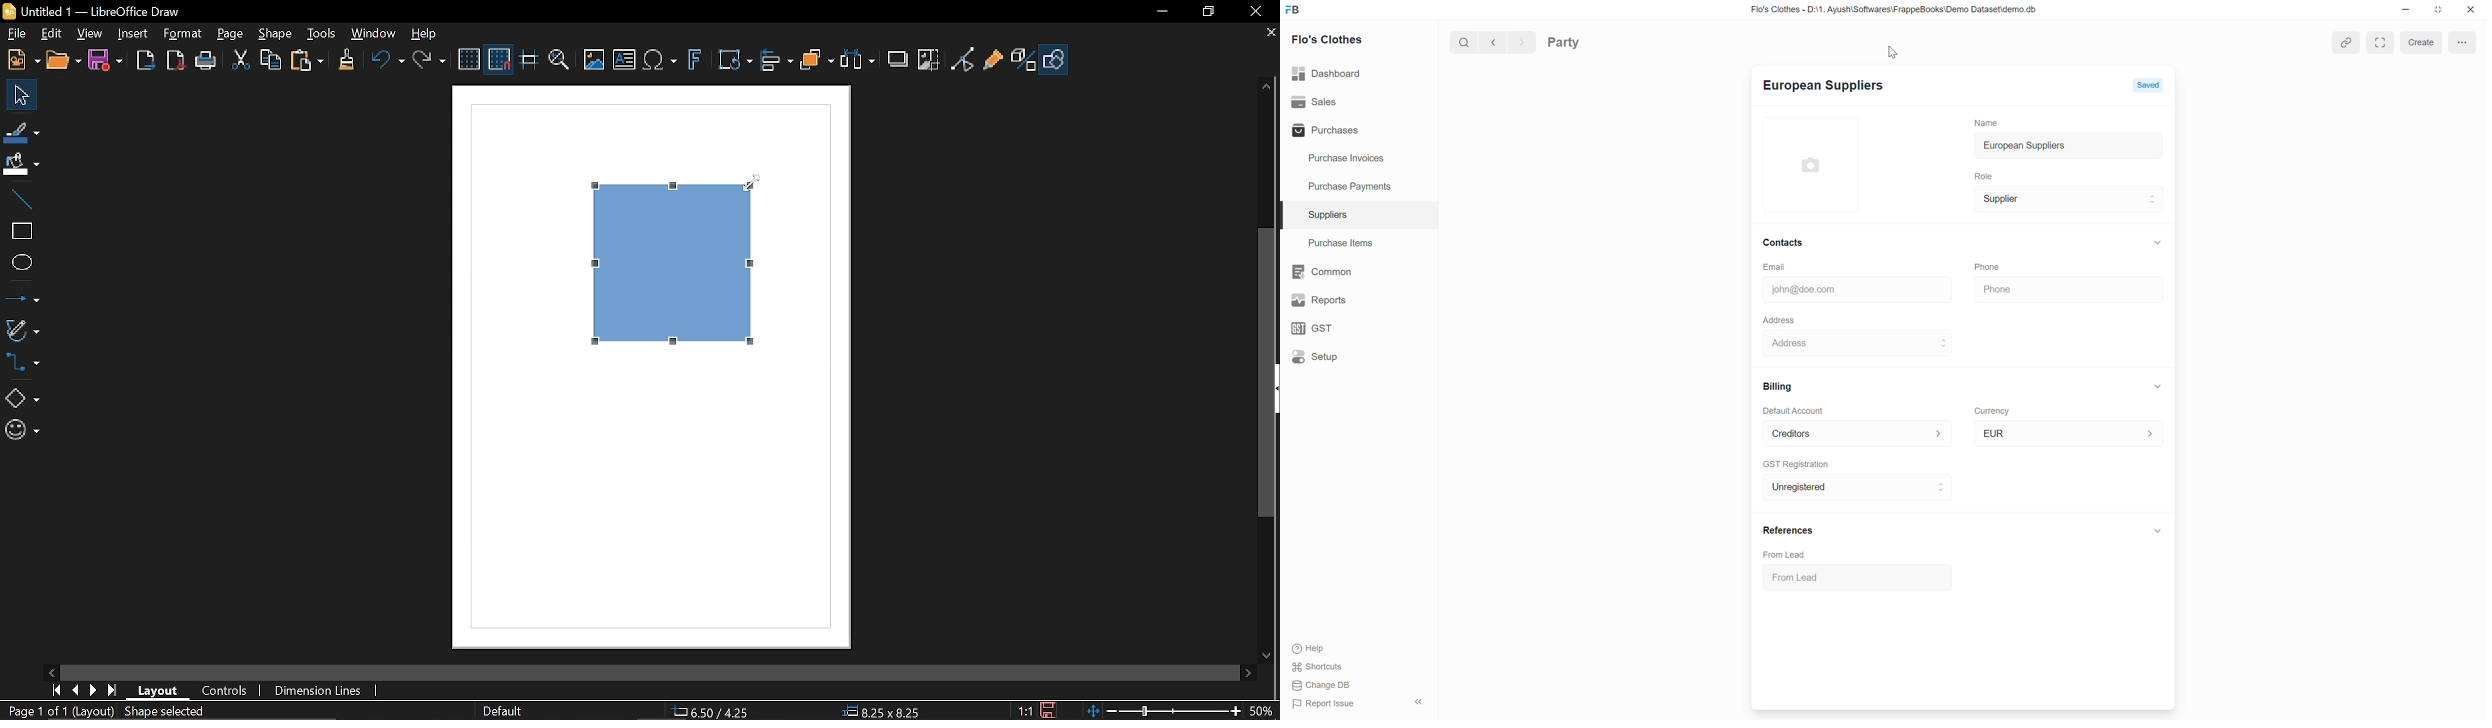  Describe the element at coordinates (1321, 300) in the screenshot. I see `reports` at that location.